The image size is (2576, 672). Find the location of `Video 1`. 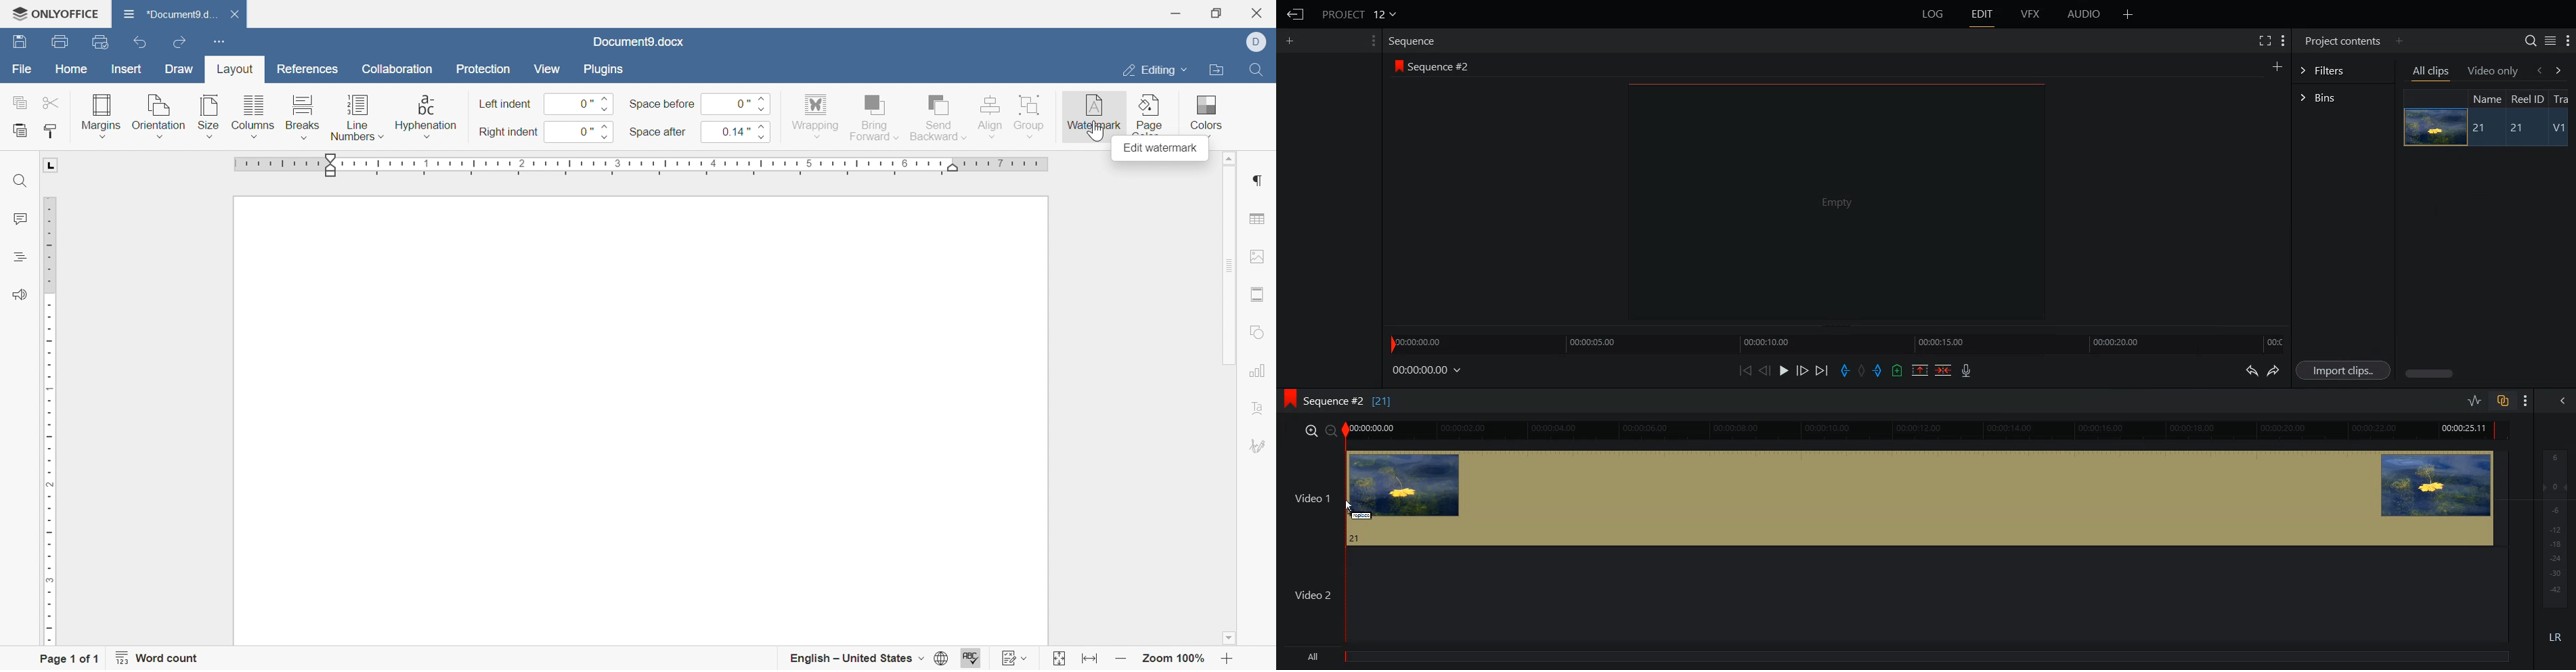

Video 1 is located at coordinates (1893, 497).